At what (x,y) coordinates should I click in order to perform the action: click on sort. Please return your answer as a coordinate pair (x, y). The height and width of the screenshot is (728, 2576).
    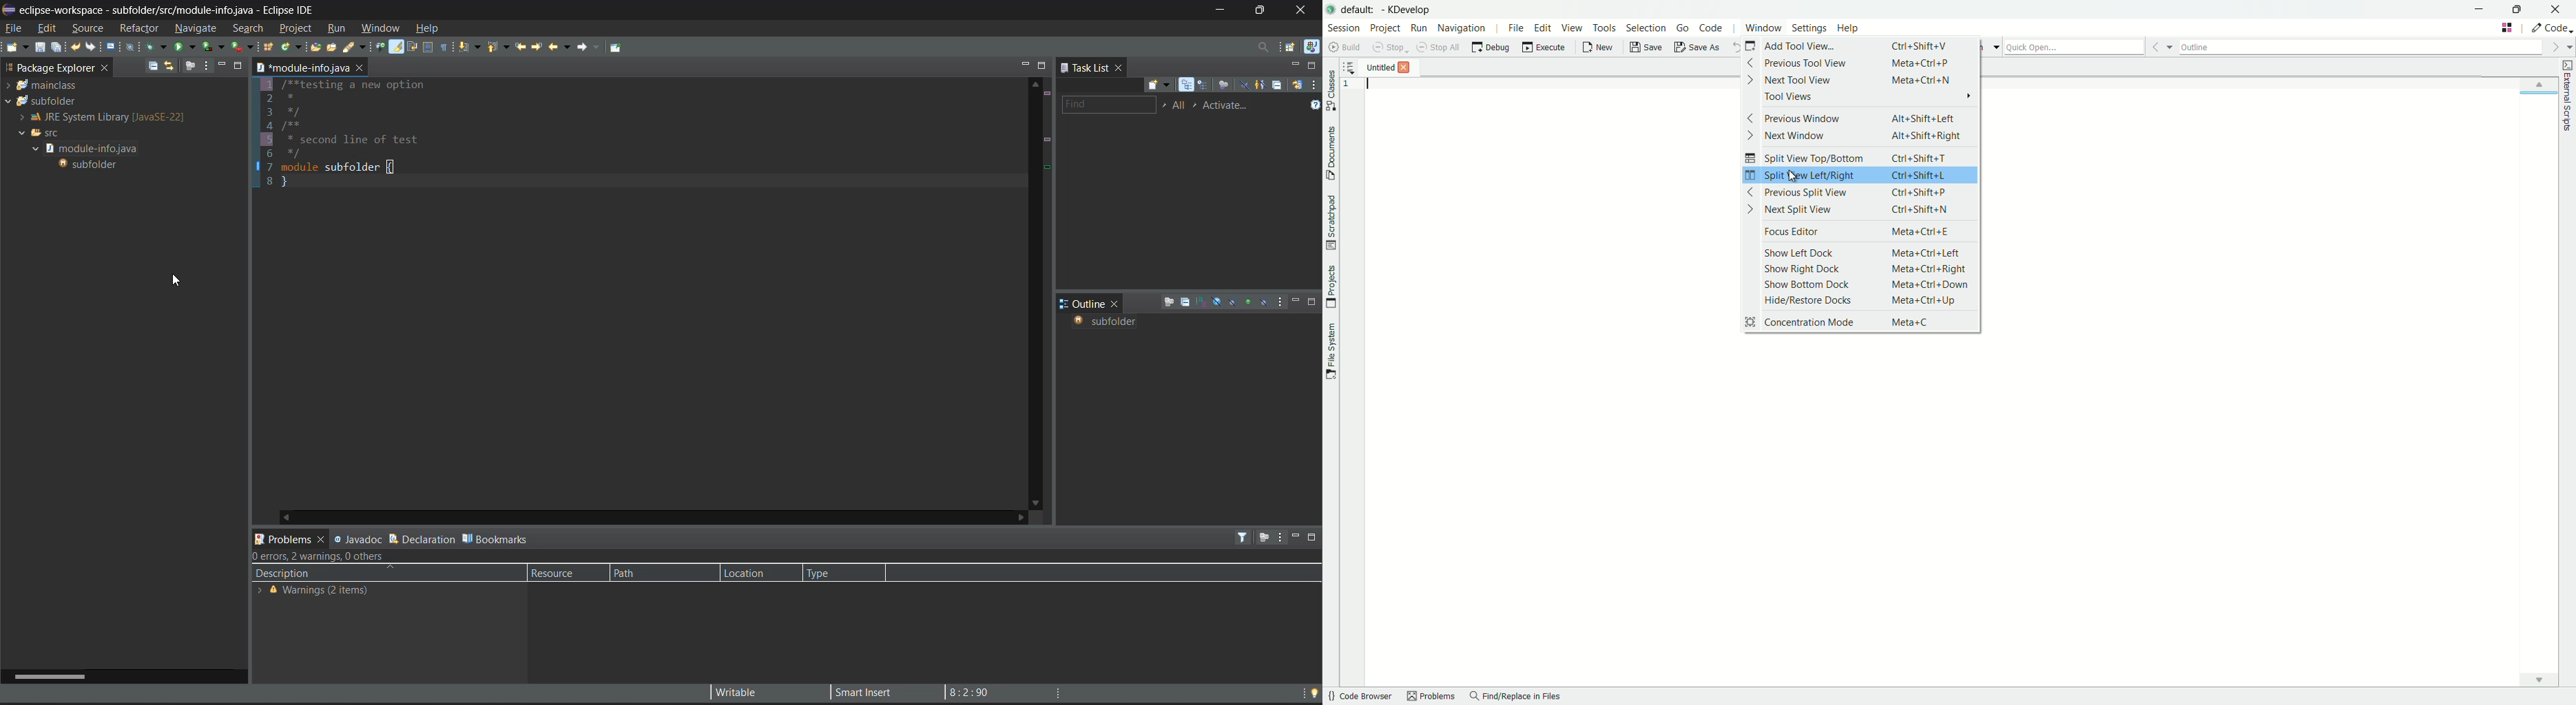
    Looking at the image, I should click on (1202, 302).